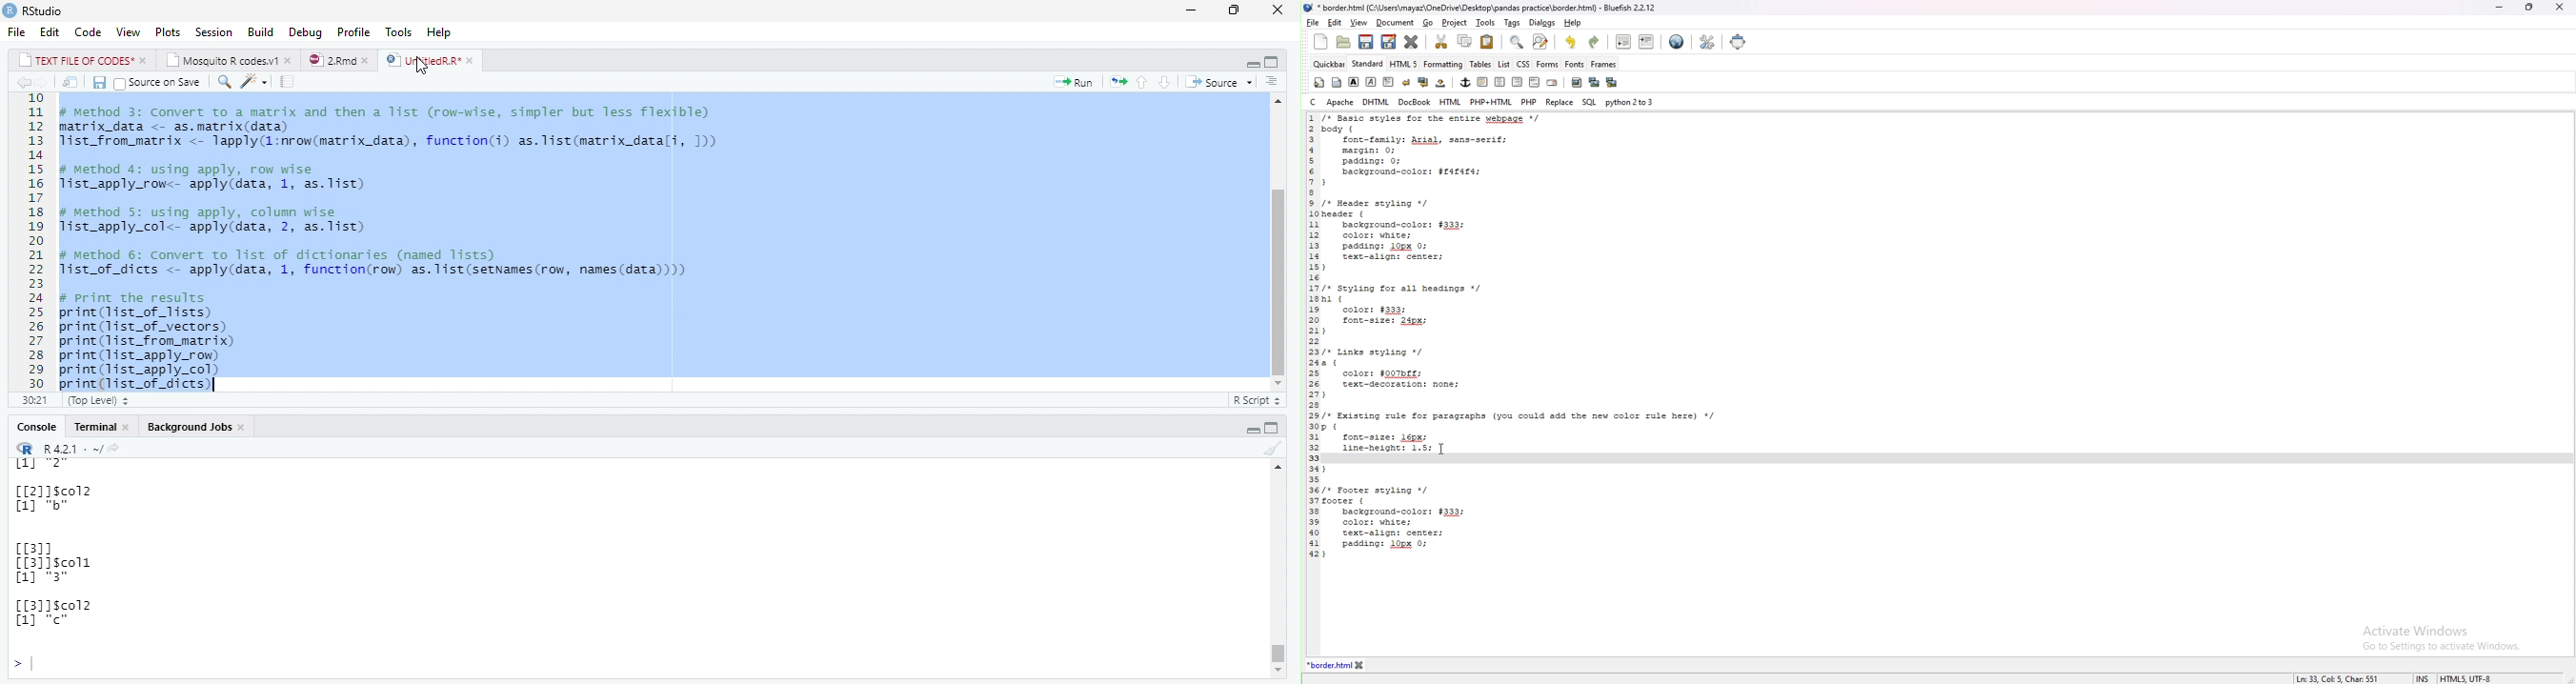 The image size is (2576, 700). What do you see at coordinates (158, 82) in the screenshot?
I see `source on save` at bounding box center [158, 82].